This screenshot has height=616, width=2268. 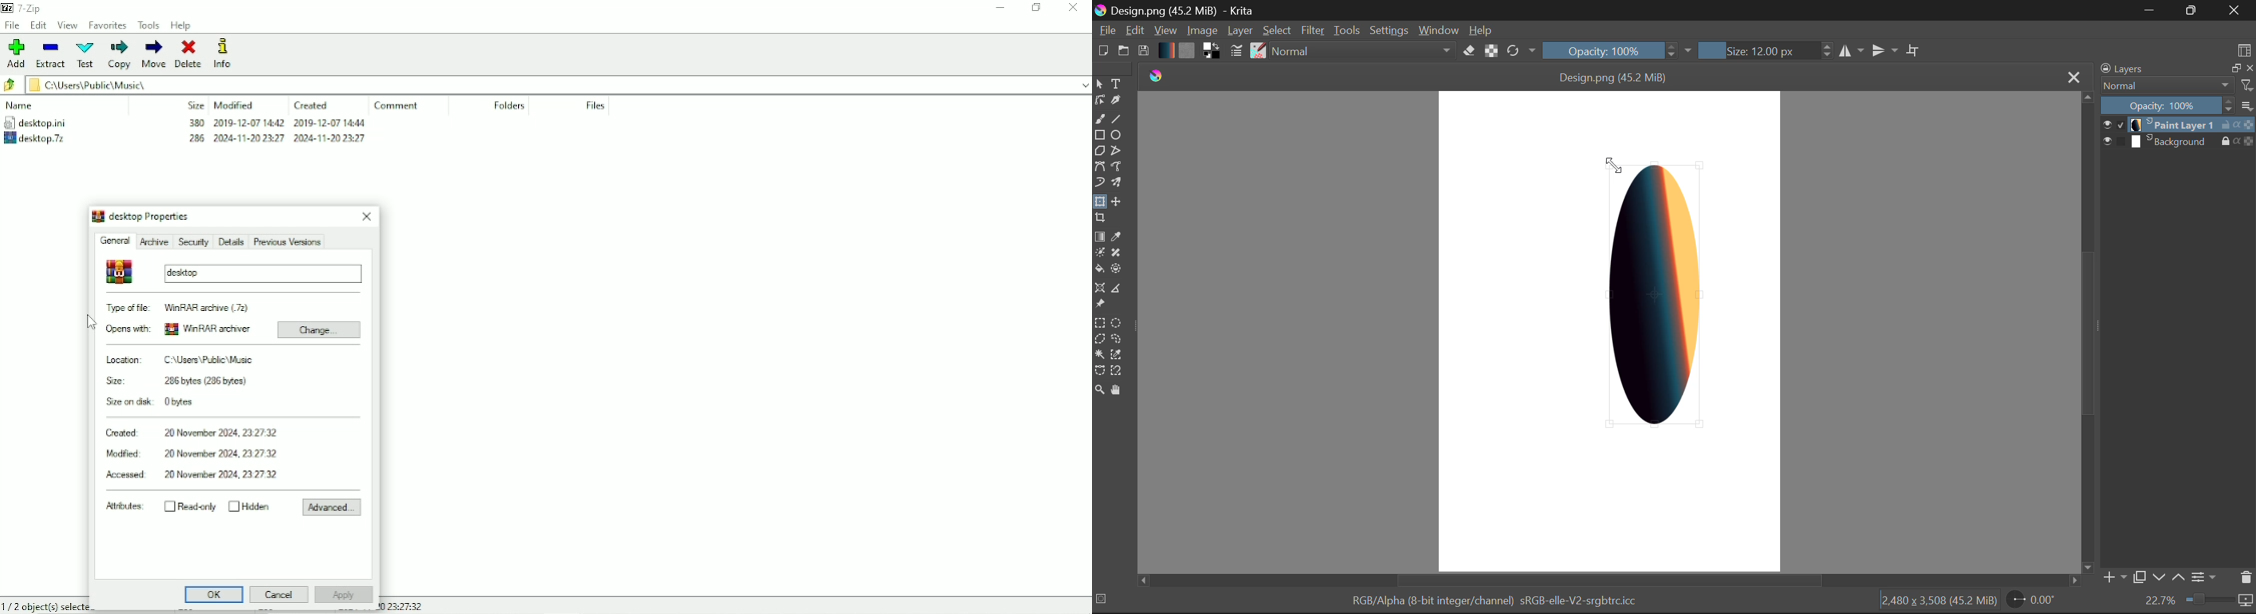 I want to click on Location: C:\Users\Public\Music, so click(x=179, y=361).